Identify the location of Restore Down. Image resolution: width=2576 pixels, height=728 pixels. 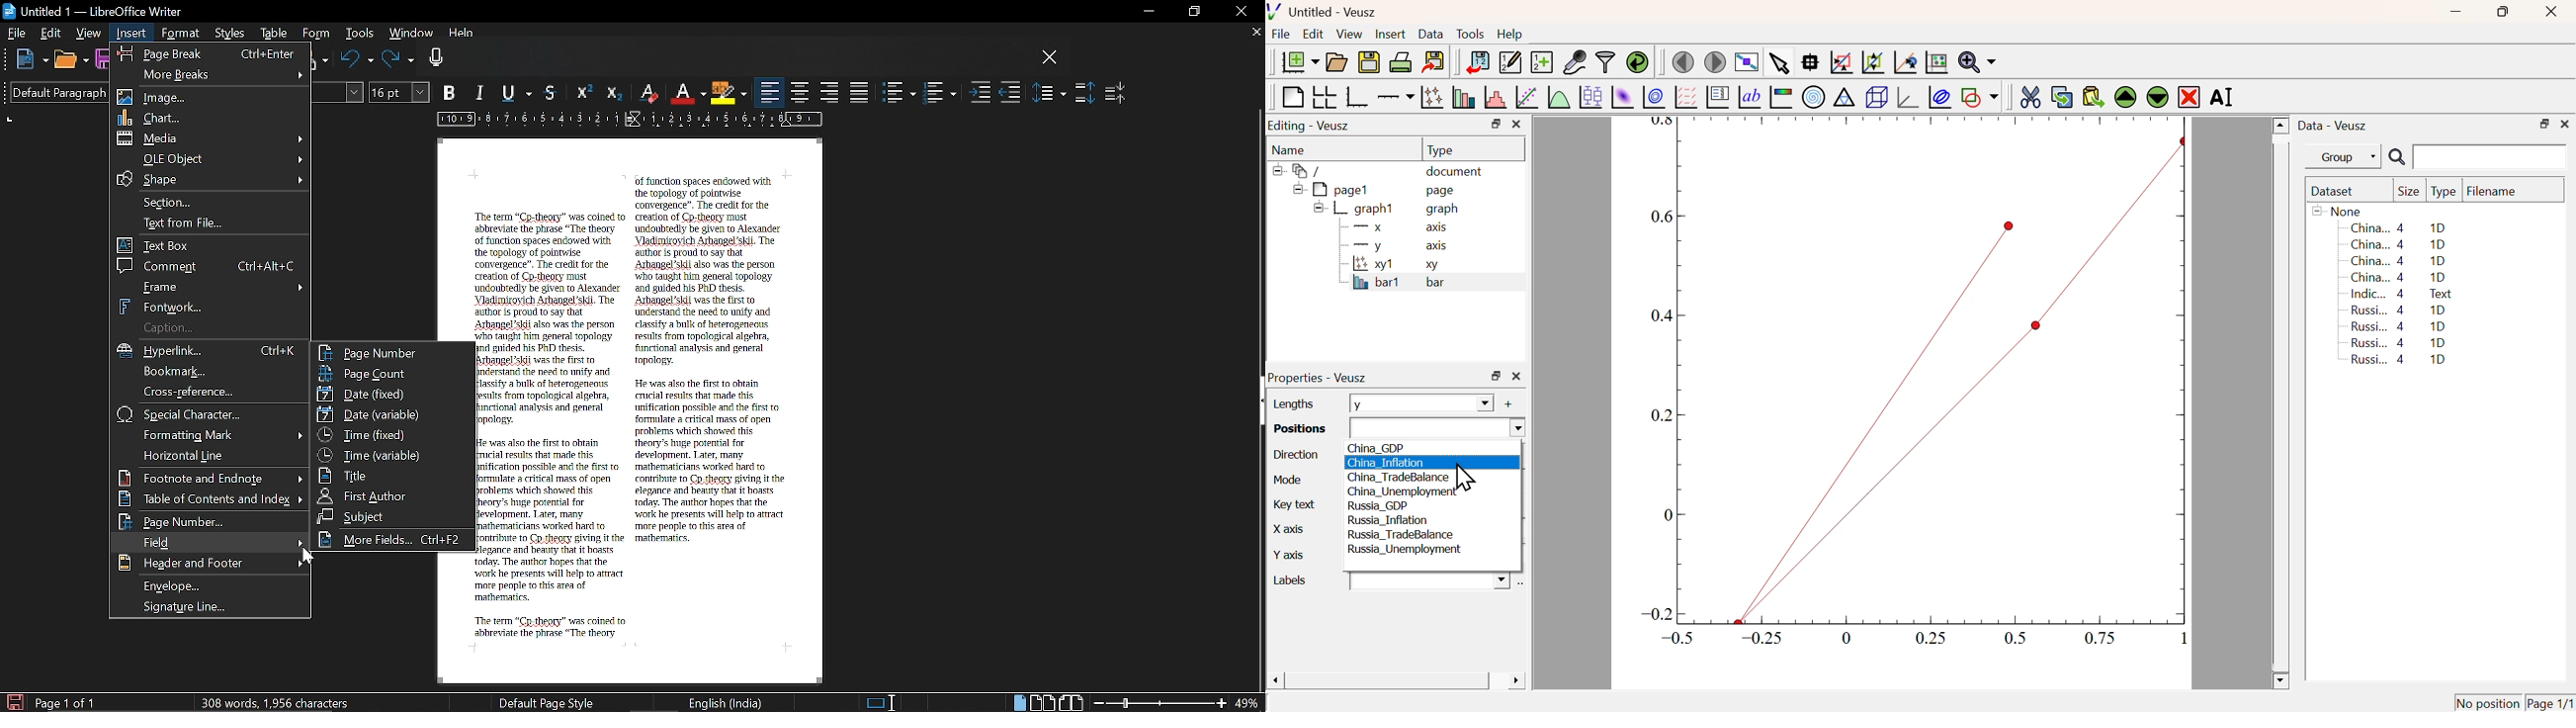
(2502, 12).